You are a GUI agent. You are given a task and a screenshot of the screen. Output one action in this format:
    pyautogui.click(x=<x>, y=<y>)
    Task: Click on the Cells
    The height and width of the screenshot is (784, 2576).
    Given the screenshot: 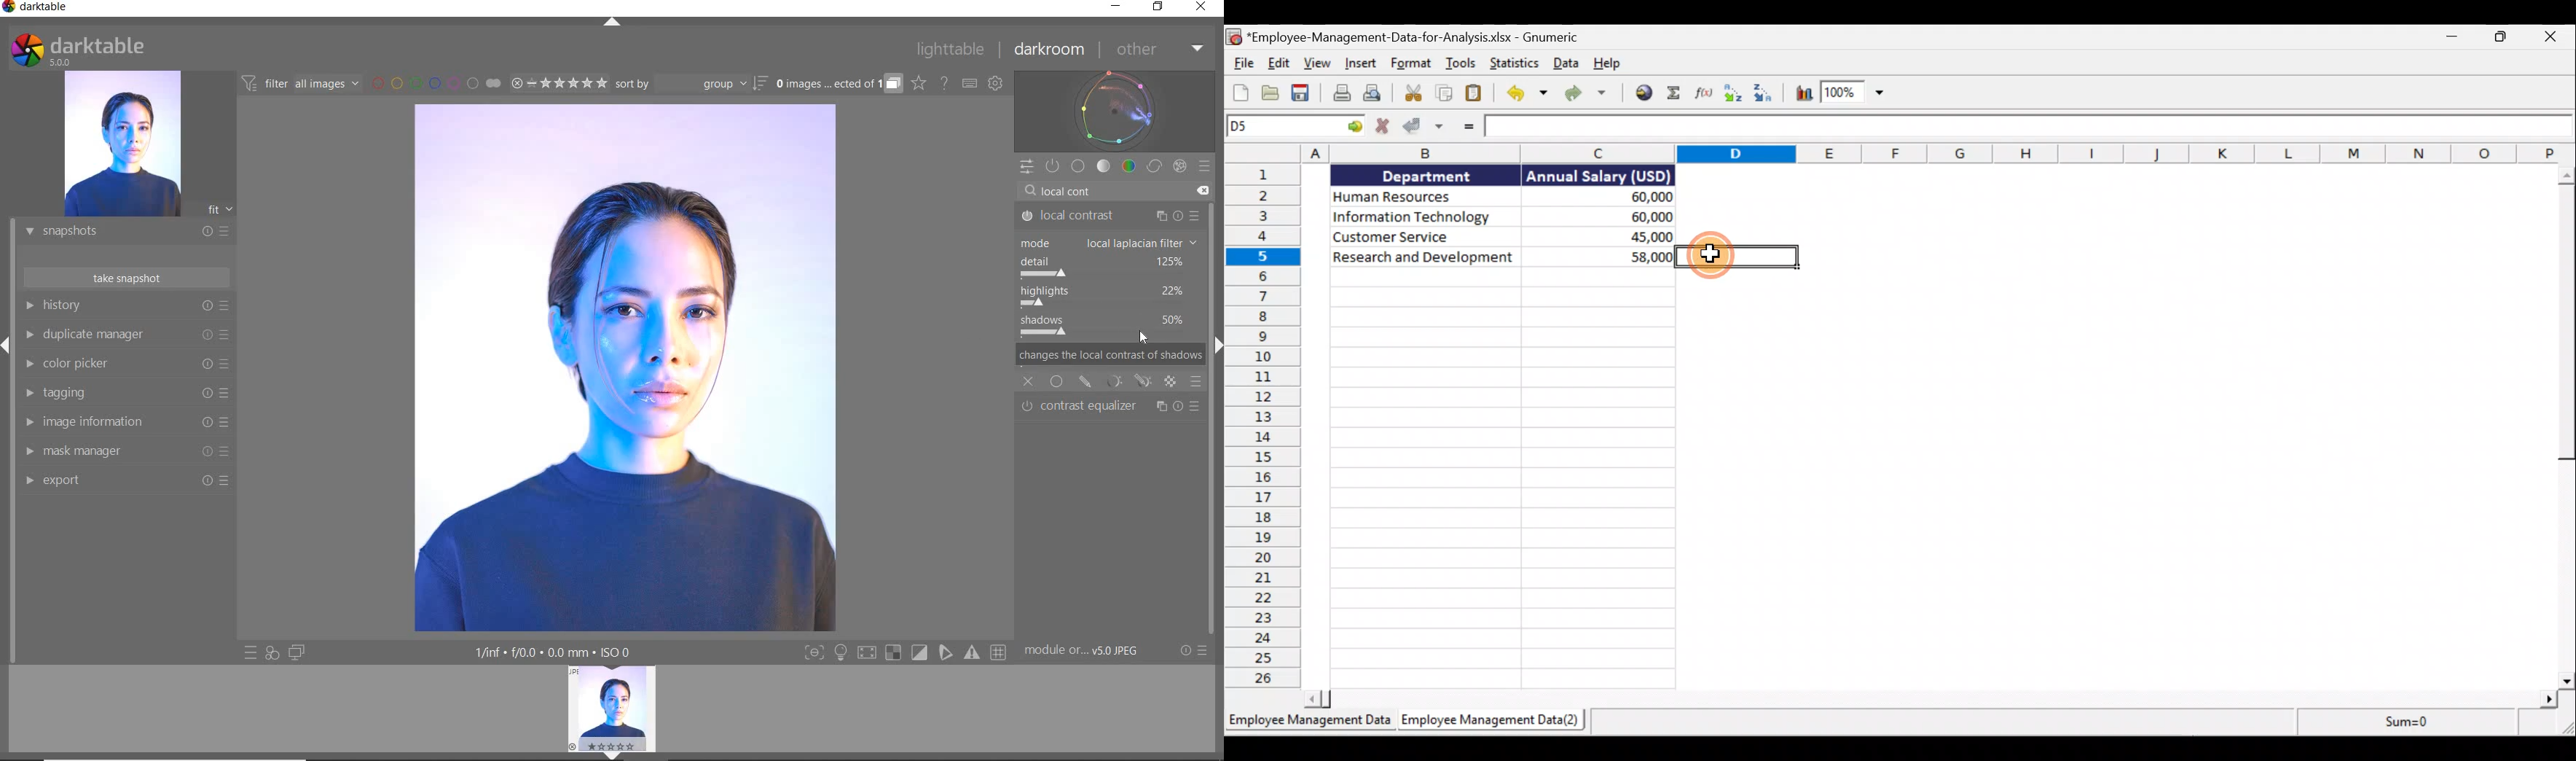 What is the action you would take?
    pyautogui.click(x=1500, y=479)
    